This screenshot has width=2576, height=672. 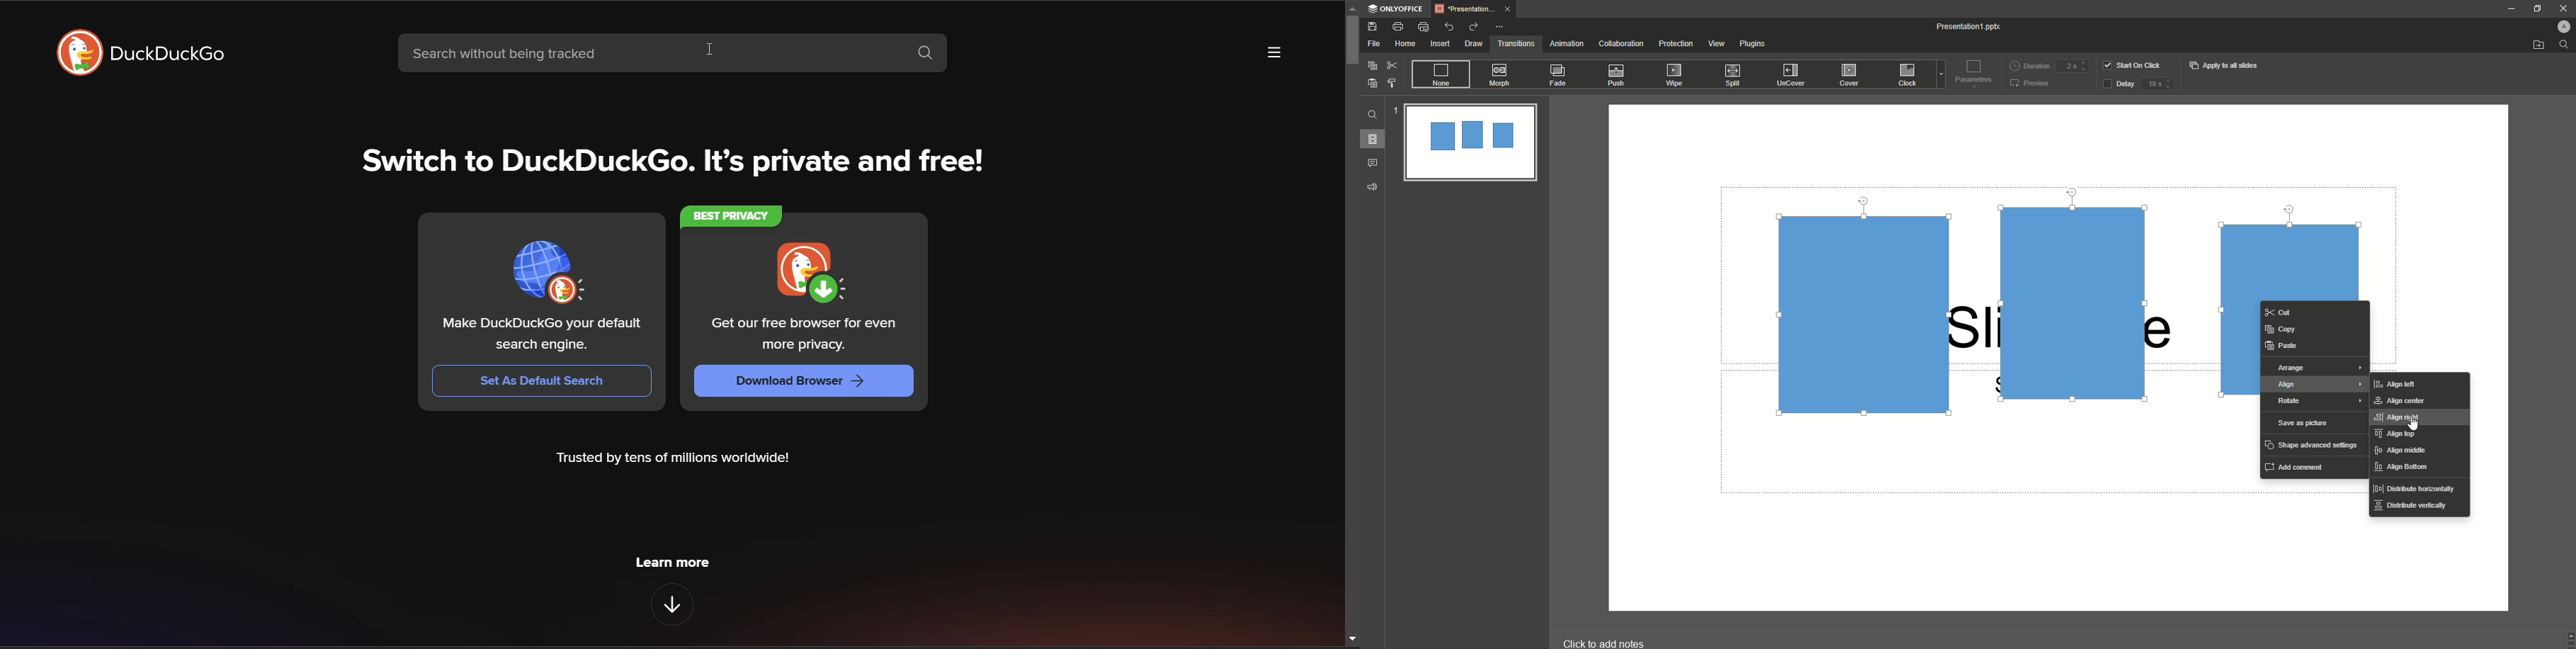 I want to click on More Options, so click(x=1501, y=27).